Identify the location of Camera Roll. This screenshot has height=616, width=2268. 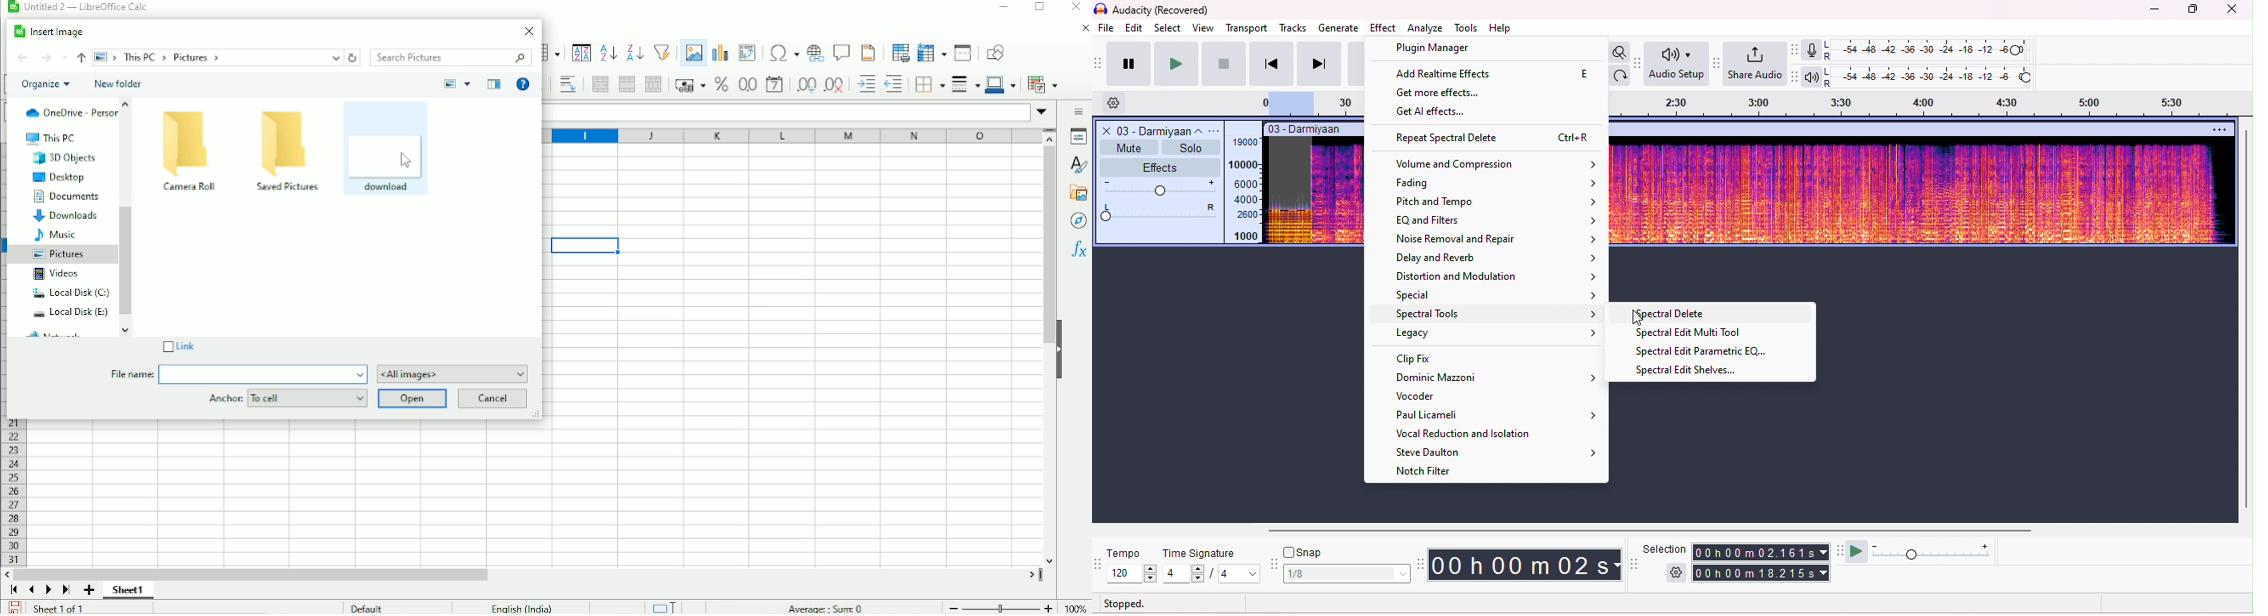
(190, 151).